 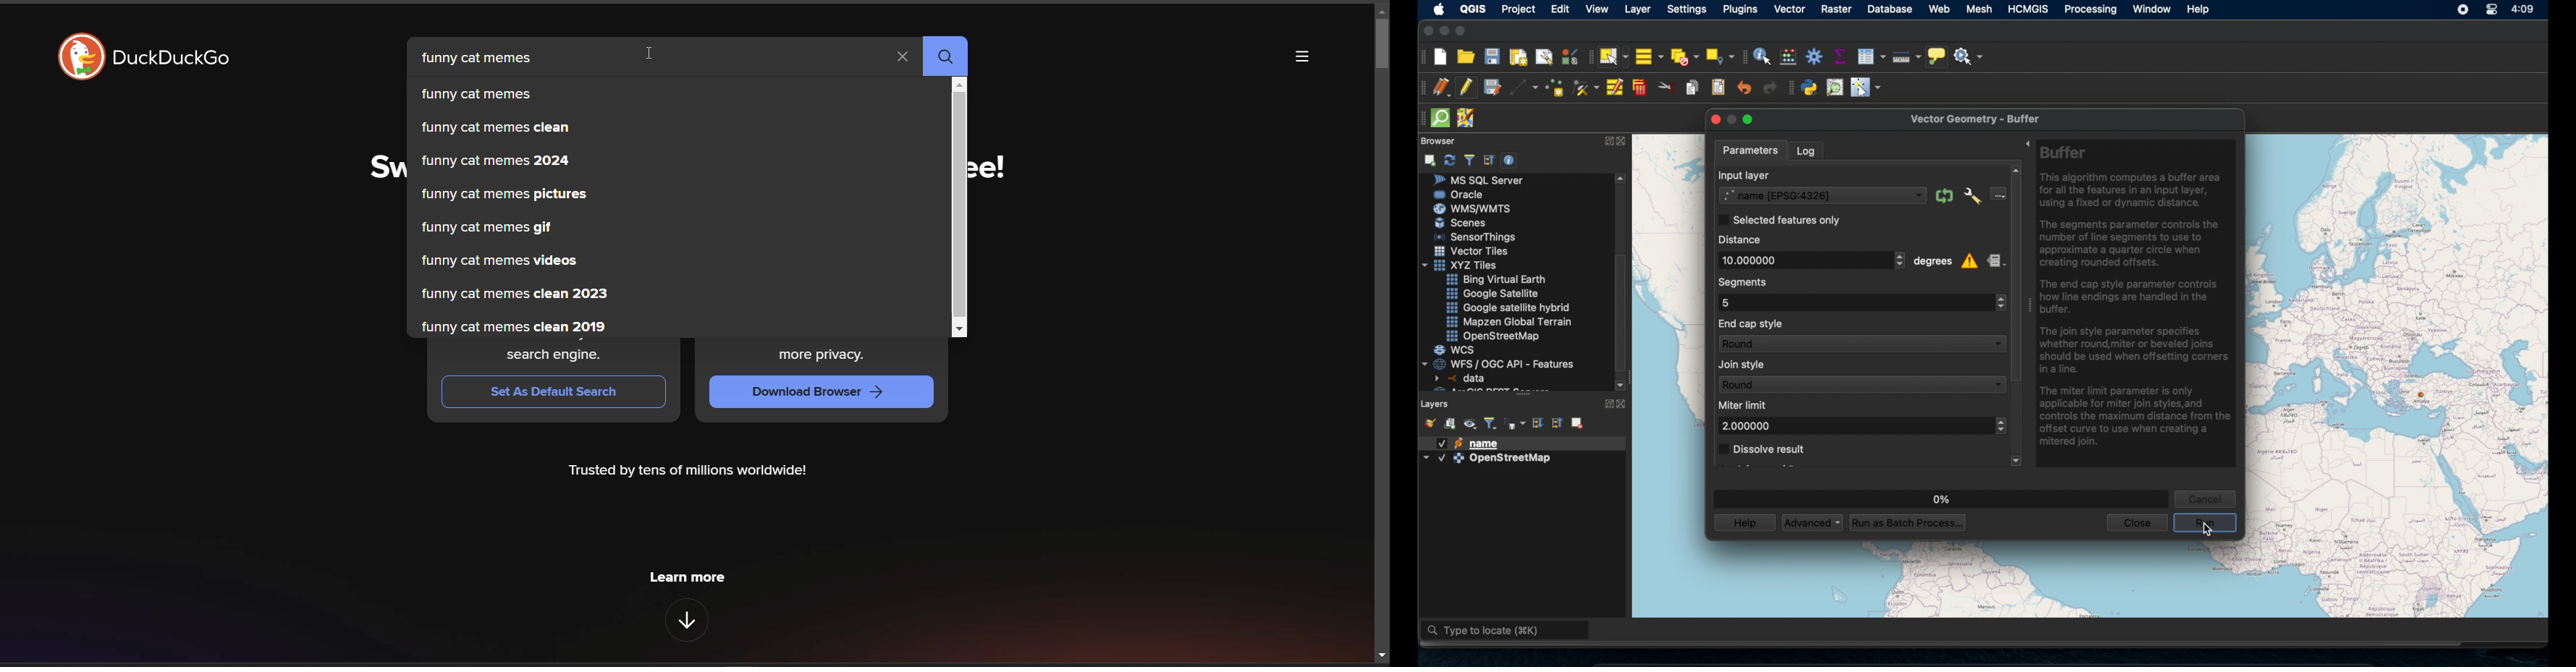 What do you see at coordinates (1422, 57) in the screenshot?
I see `project toolbar` at bounding box center [1422, 57].